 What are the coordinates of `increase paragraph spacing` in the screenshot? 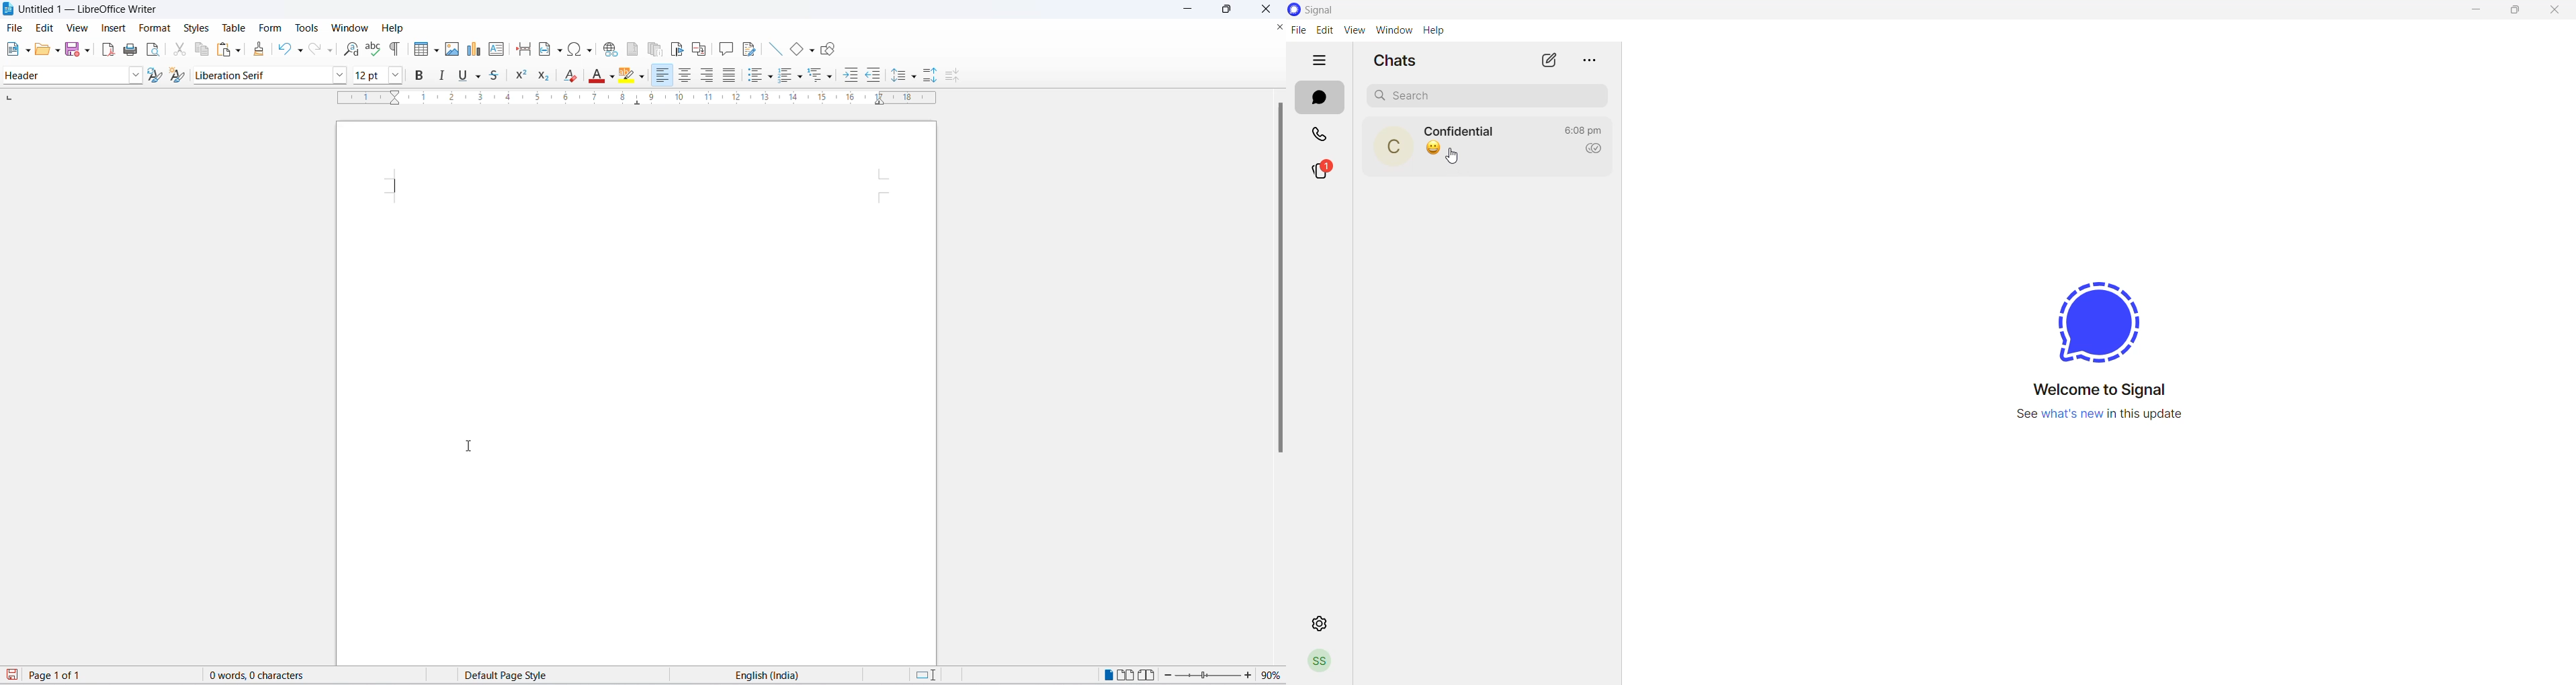 It's located at (929, 74).